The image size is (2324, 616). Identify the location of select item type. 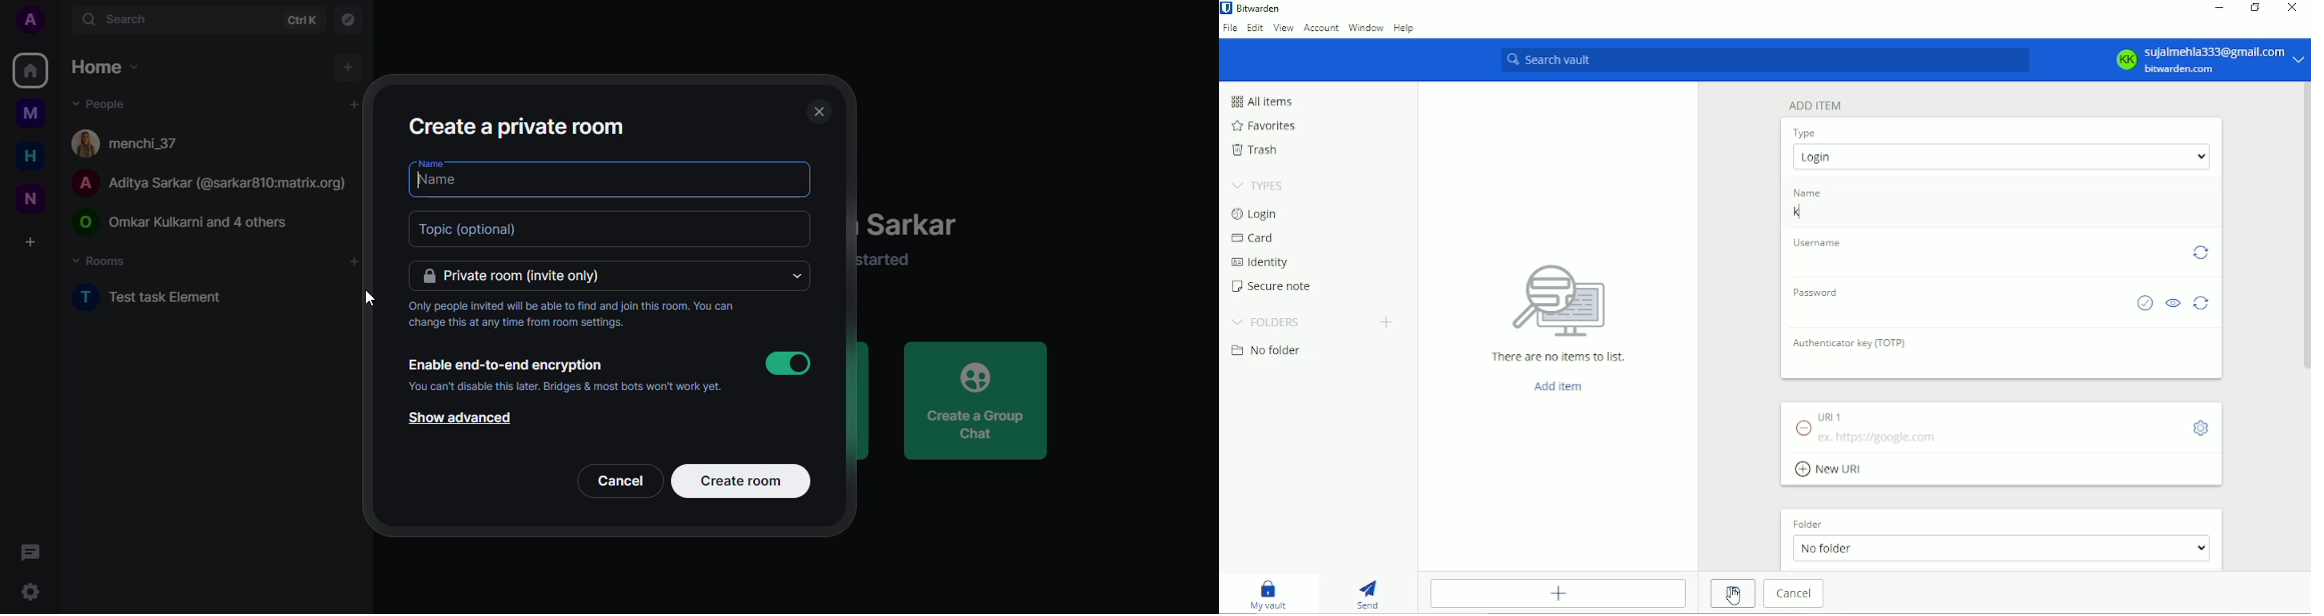
(2001, 157).